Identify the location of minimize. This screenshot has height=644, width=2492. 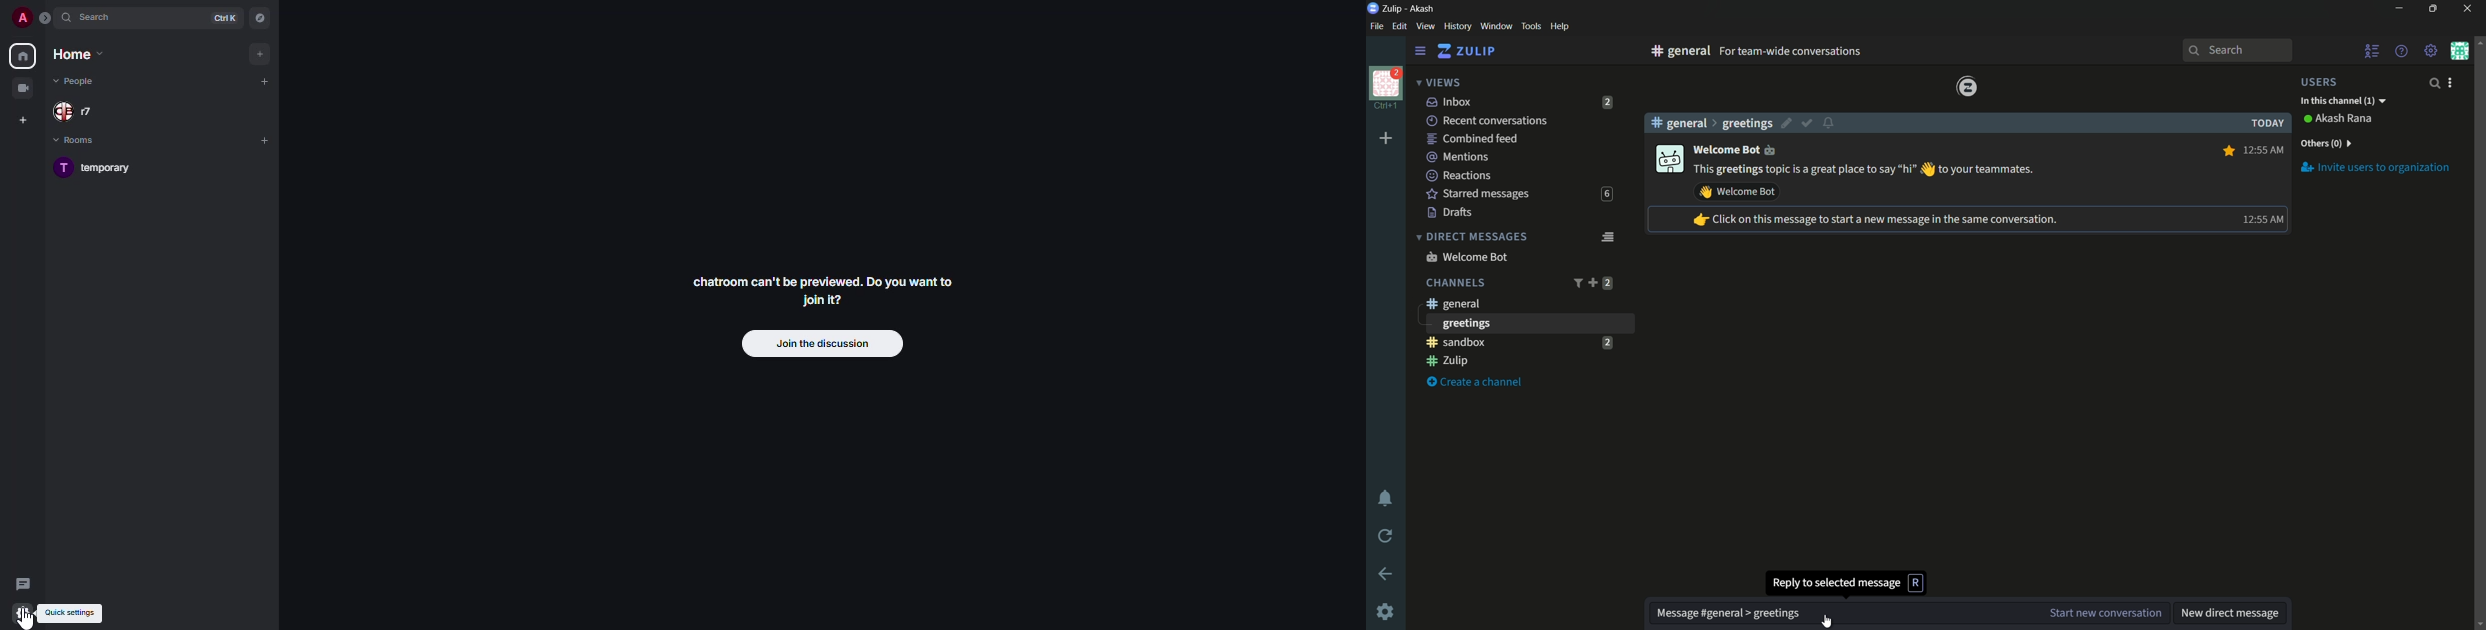
(2398, 9).